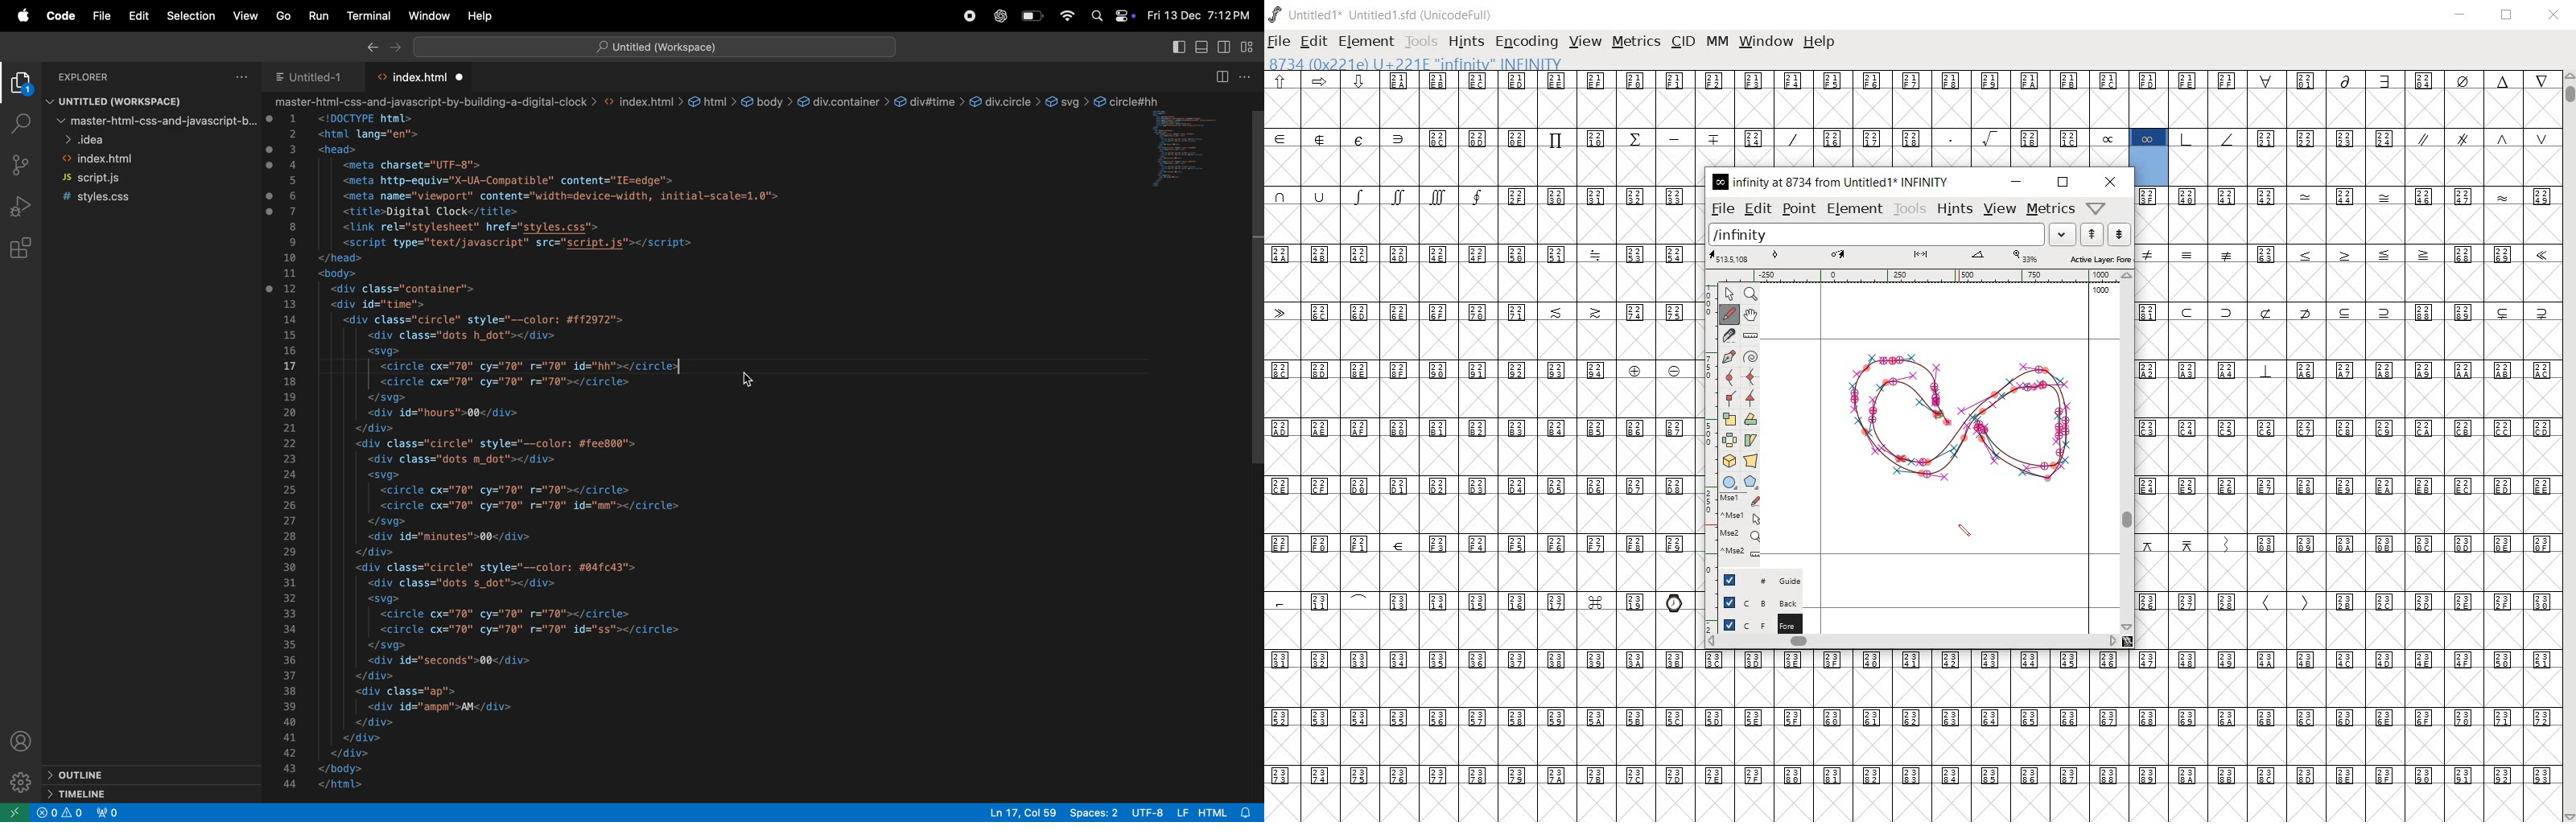 This screenshot has width=2576, height=840. I want to click on RUN, so click(320, 15).